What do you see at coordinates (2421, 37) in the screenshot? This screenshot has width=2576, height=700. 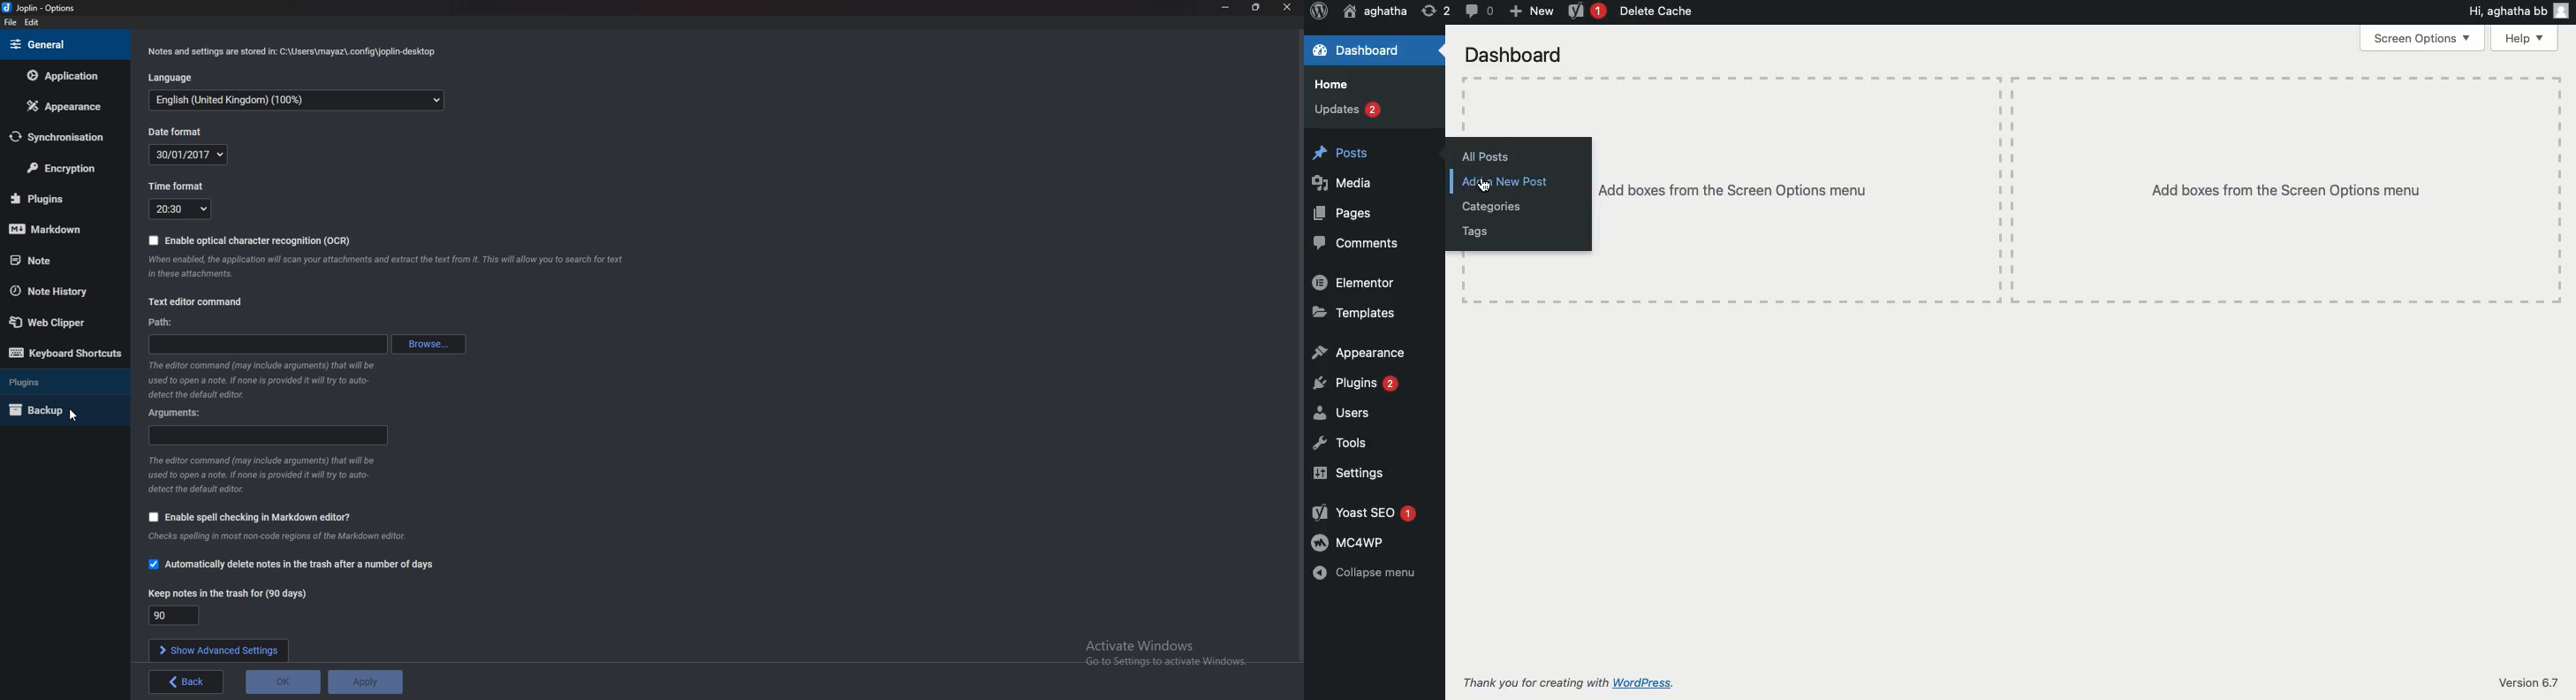 I see `Screen Options` at bounding box center [2421, 37].